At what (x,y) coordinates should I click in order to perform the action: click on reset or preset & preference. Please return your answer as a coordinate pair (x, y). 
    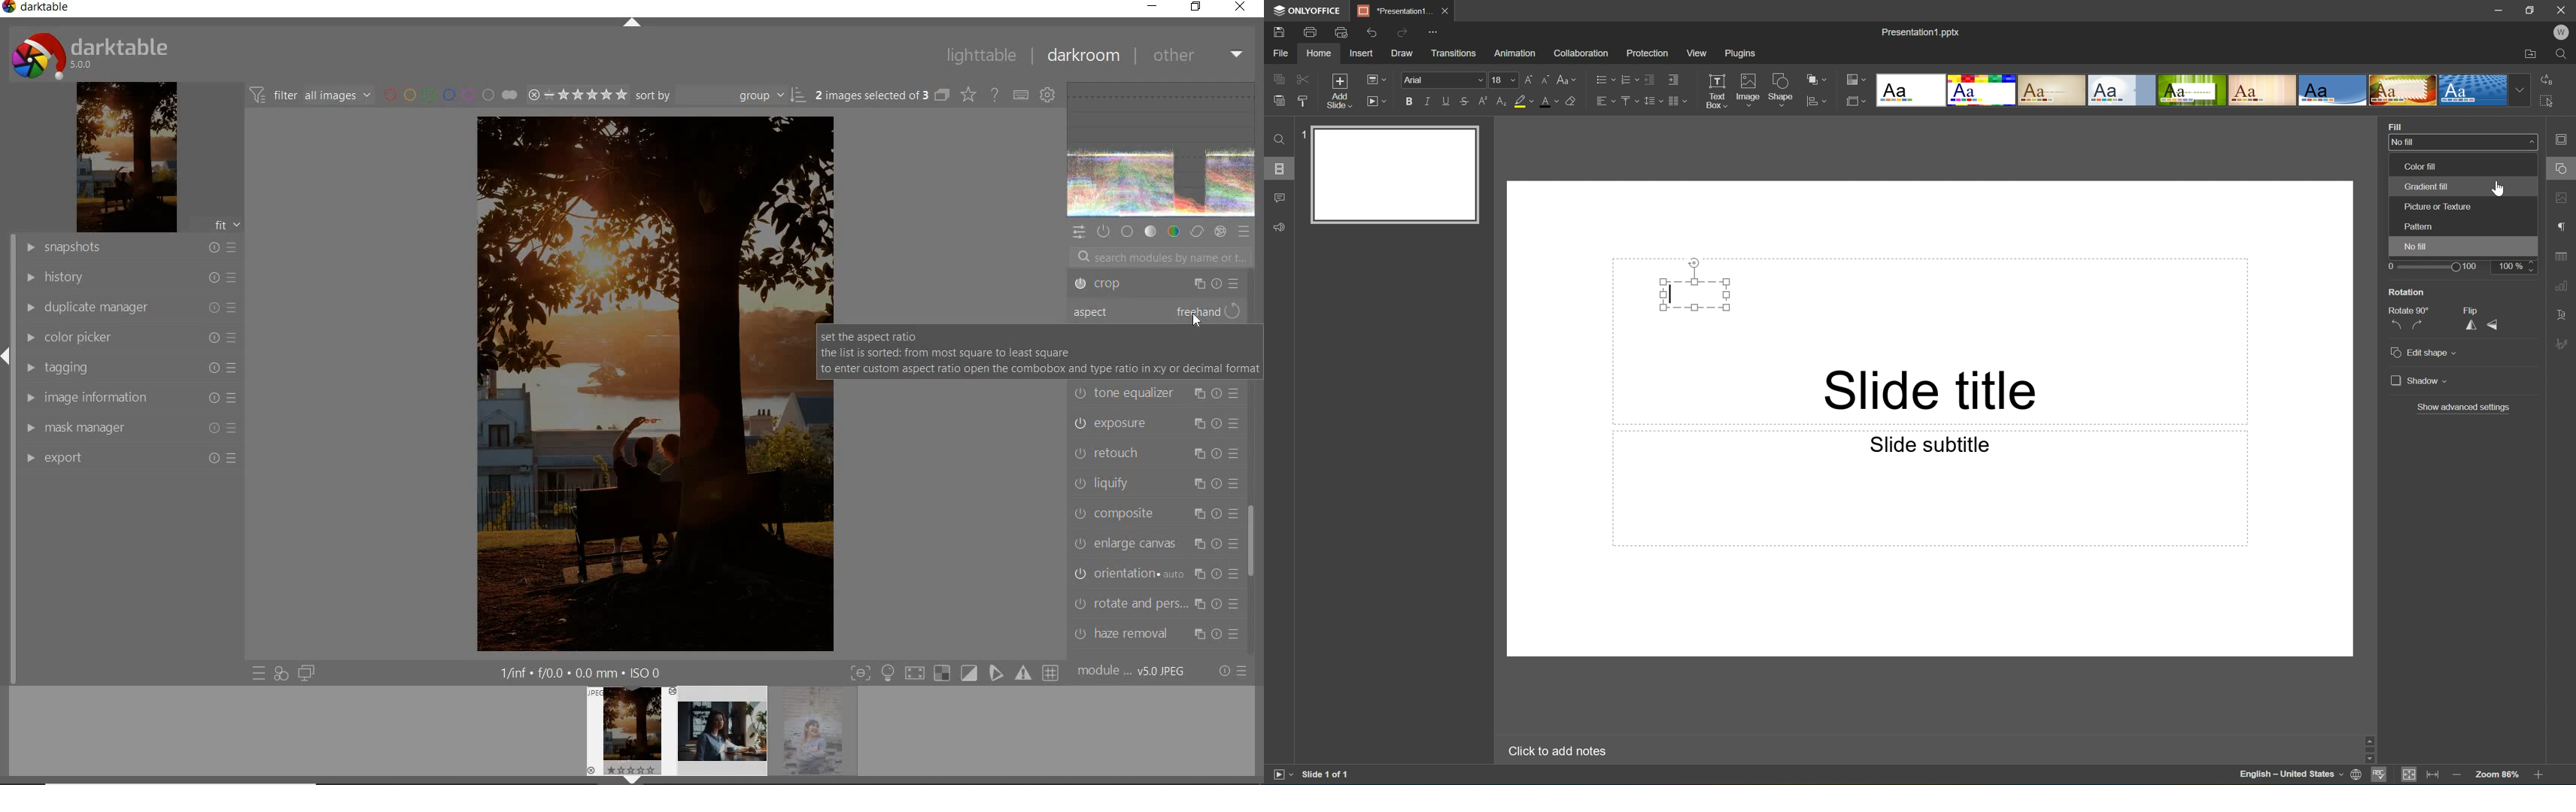
    Looking at the image, I should click on (1233, 673).